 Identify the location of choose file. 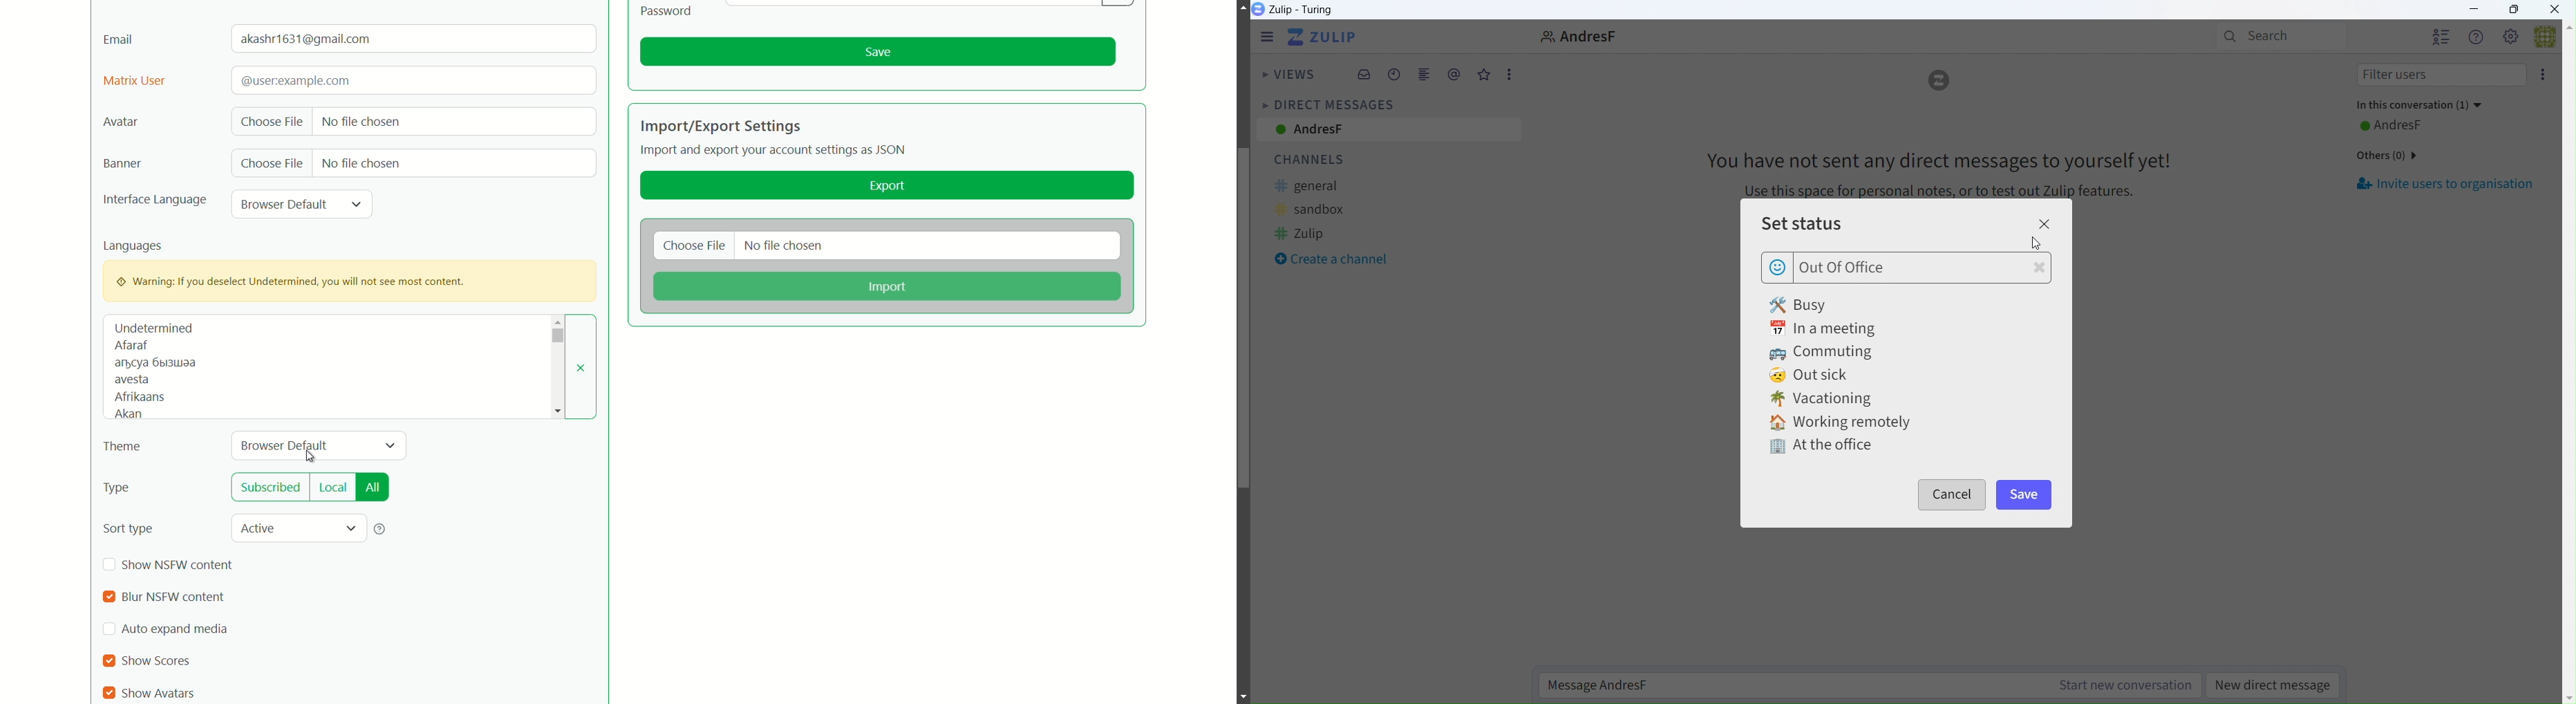
(272, 123).